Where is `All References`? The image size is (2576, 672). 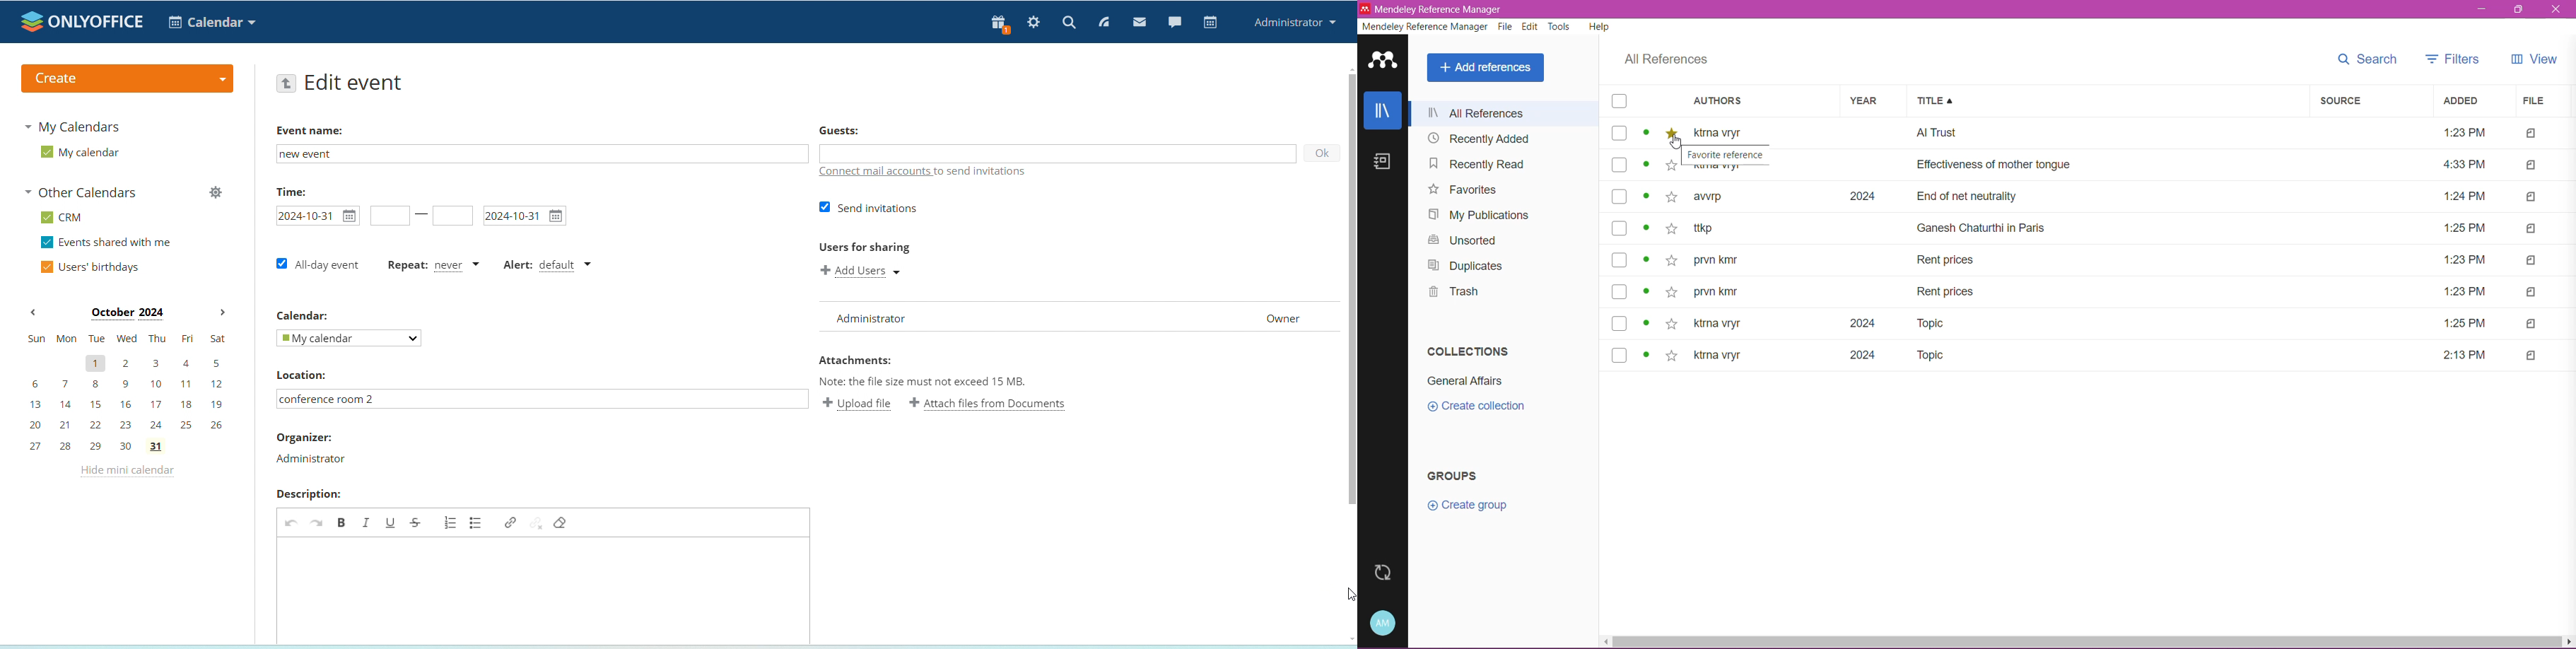
All References is located at coordinates (1663, 60).